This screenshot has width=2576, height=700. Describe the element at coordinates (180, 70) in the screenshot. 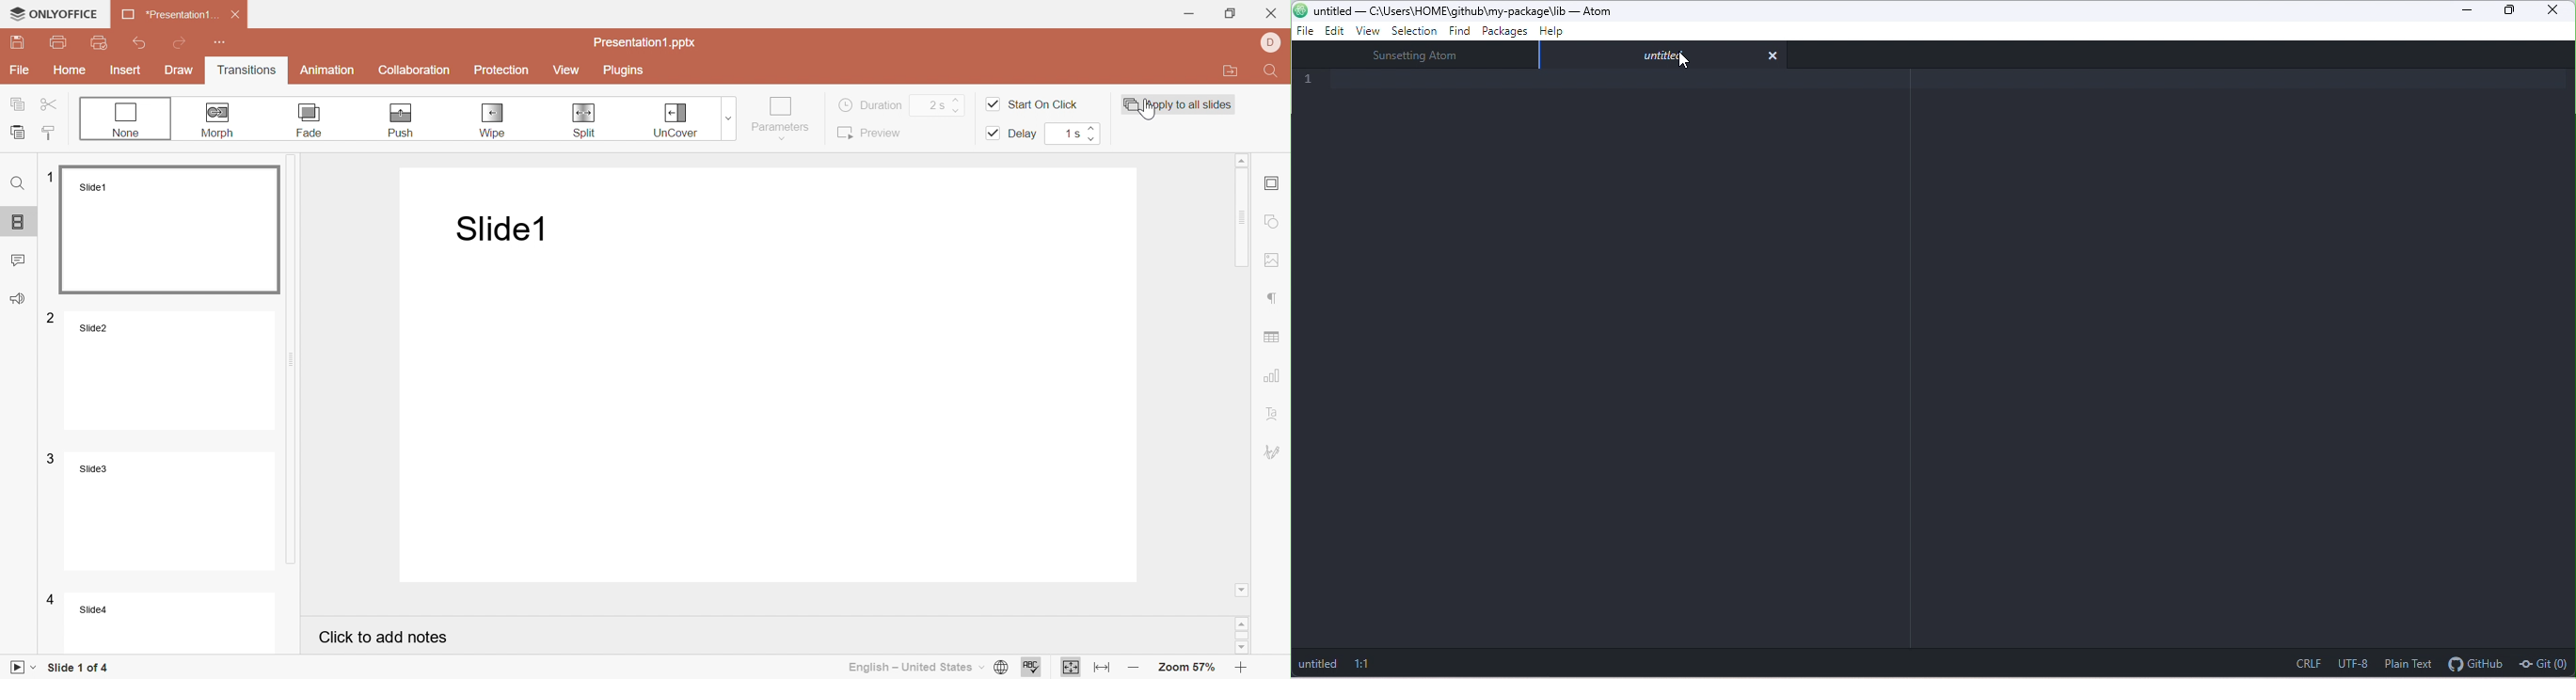

I see `Draw` at that location.